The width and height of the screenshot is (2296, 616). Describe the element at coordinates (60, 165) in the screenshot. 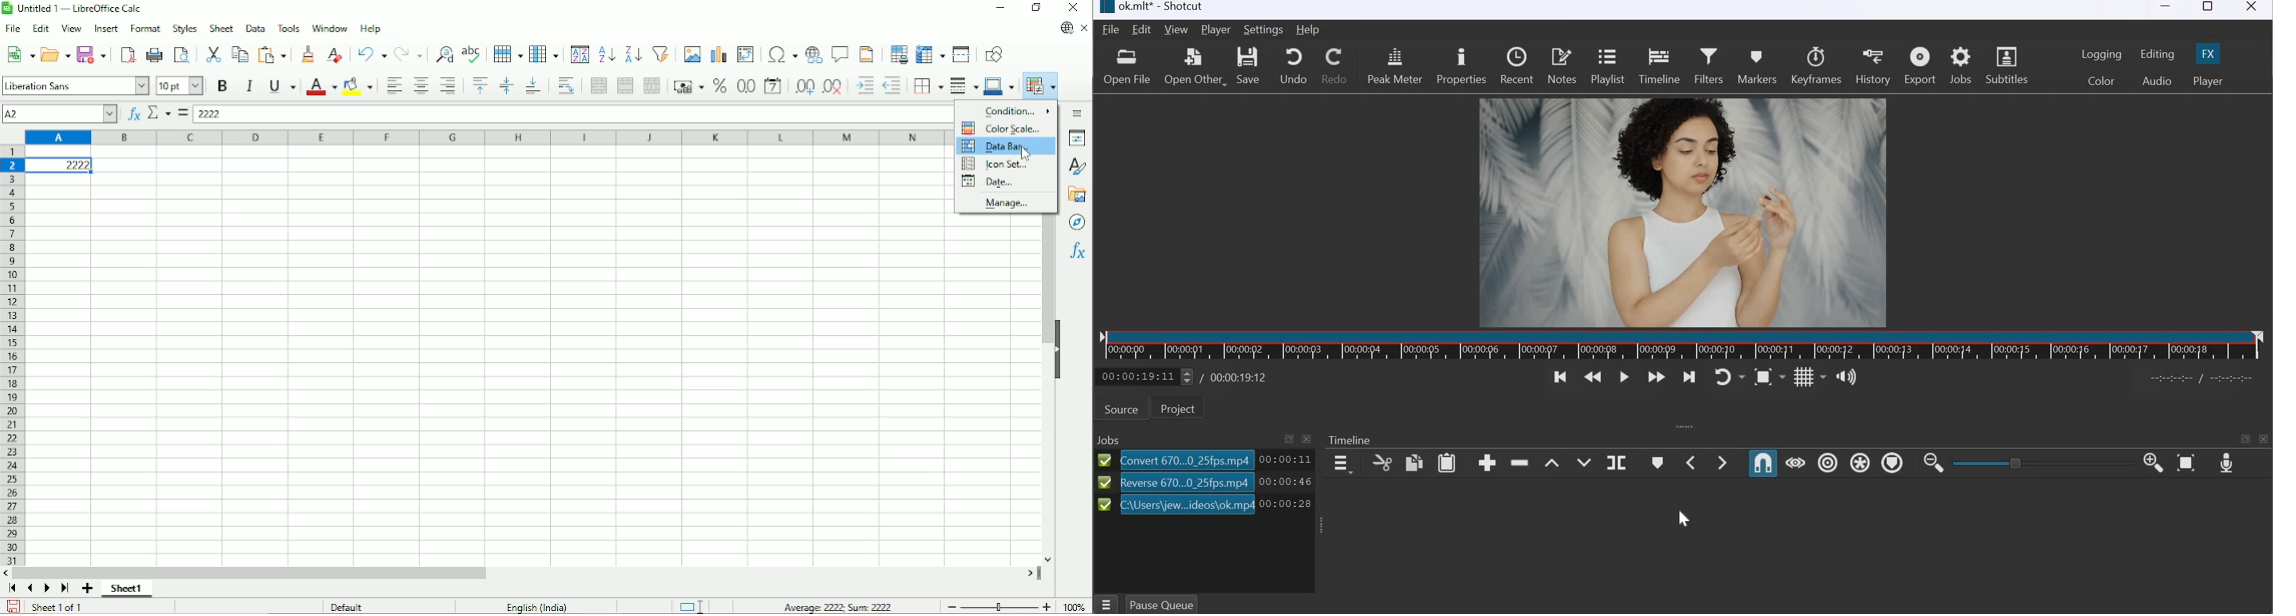

I see `2222` at that location.